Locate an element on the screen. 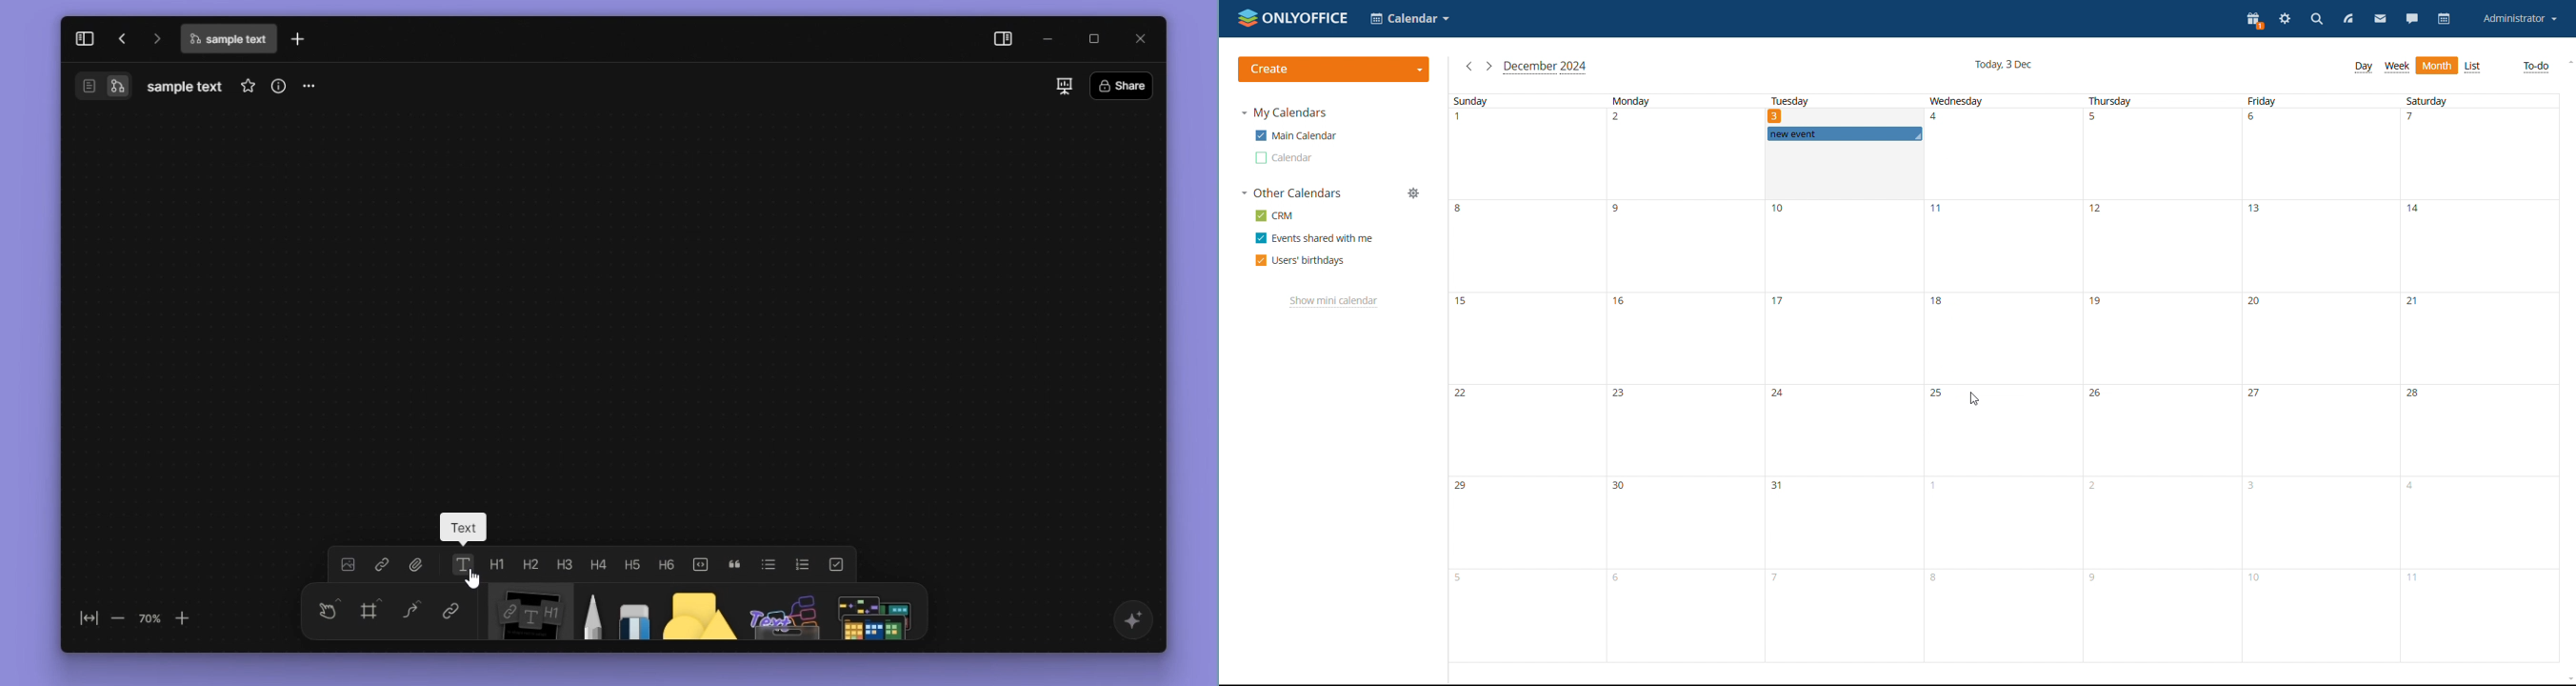  file is located at coordinates (416, 564).